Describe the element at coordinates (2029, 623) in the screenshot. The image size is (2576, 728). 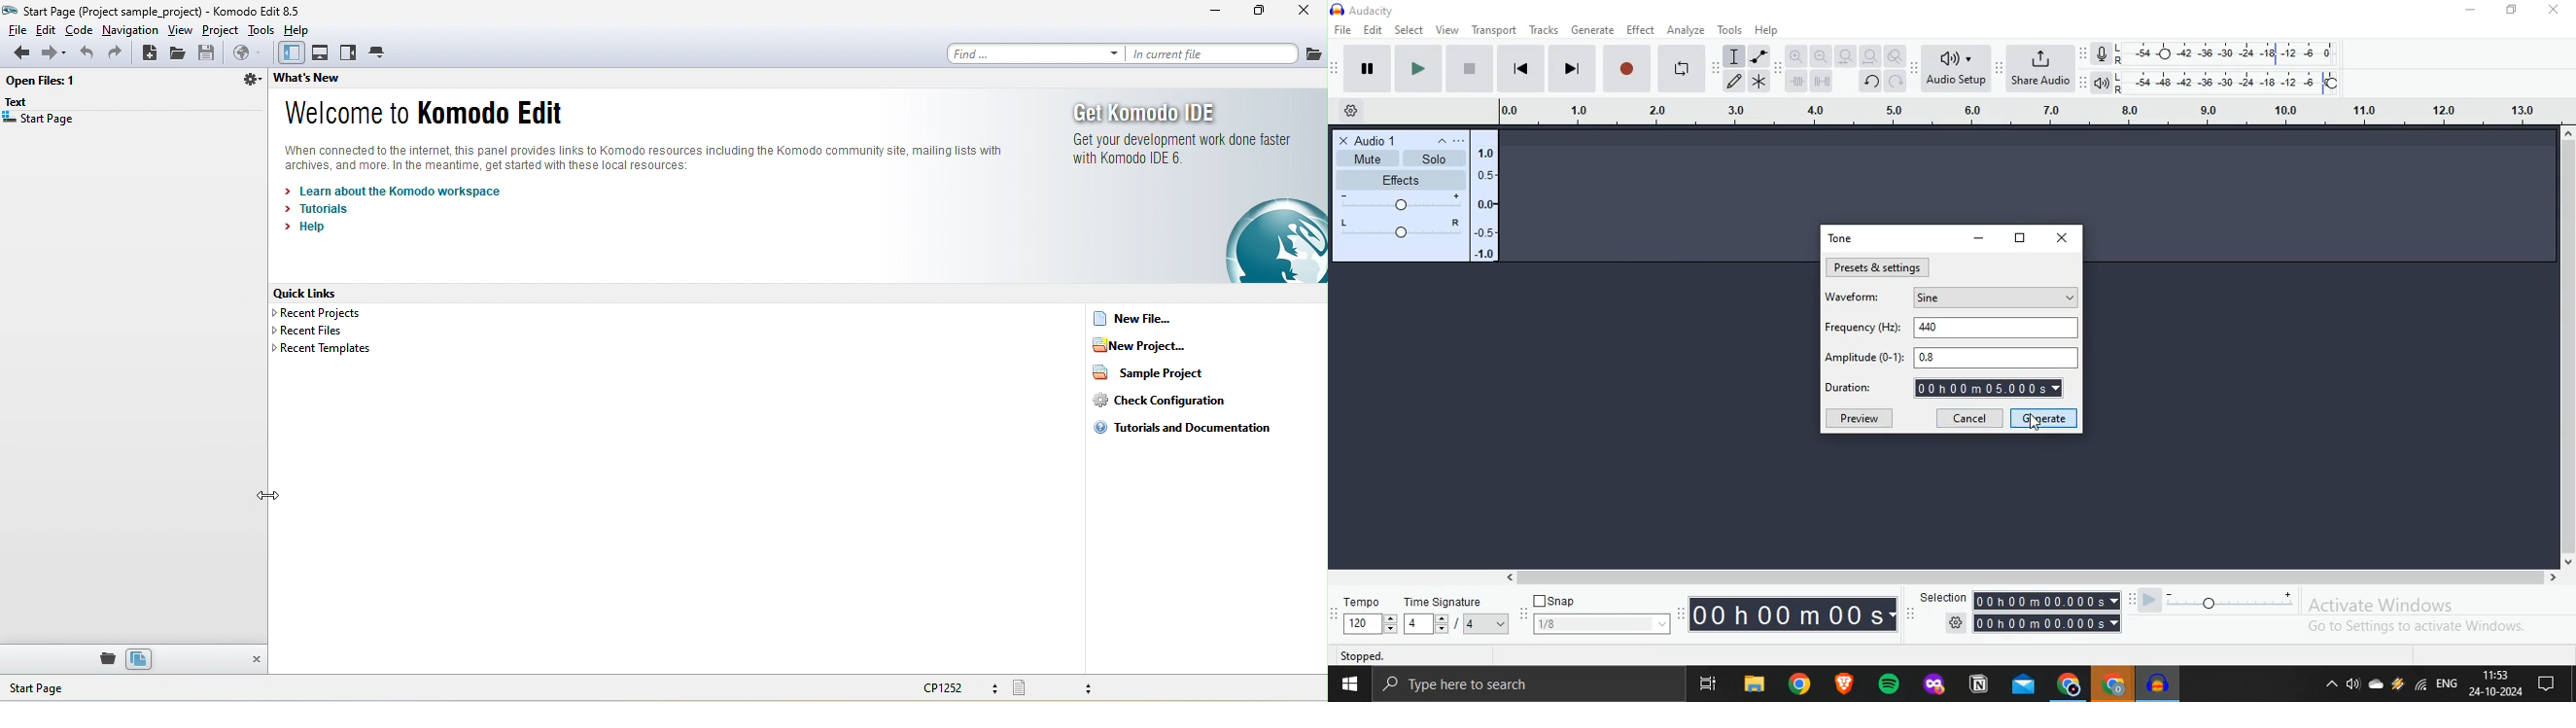
I see `Settings` at that location.